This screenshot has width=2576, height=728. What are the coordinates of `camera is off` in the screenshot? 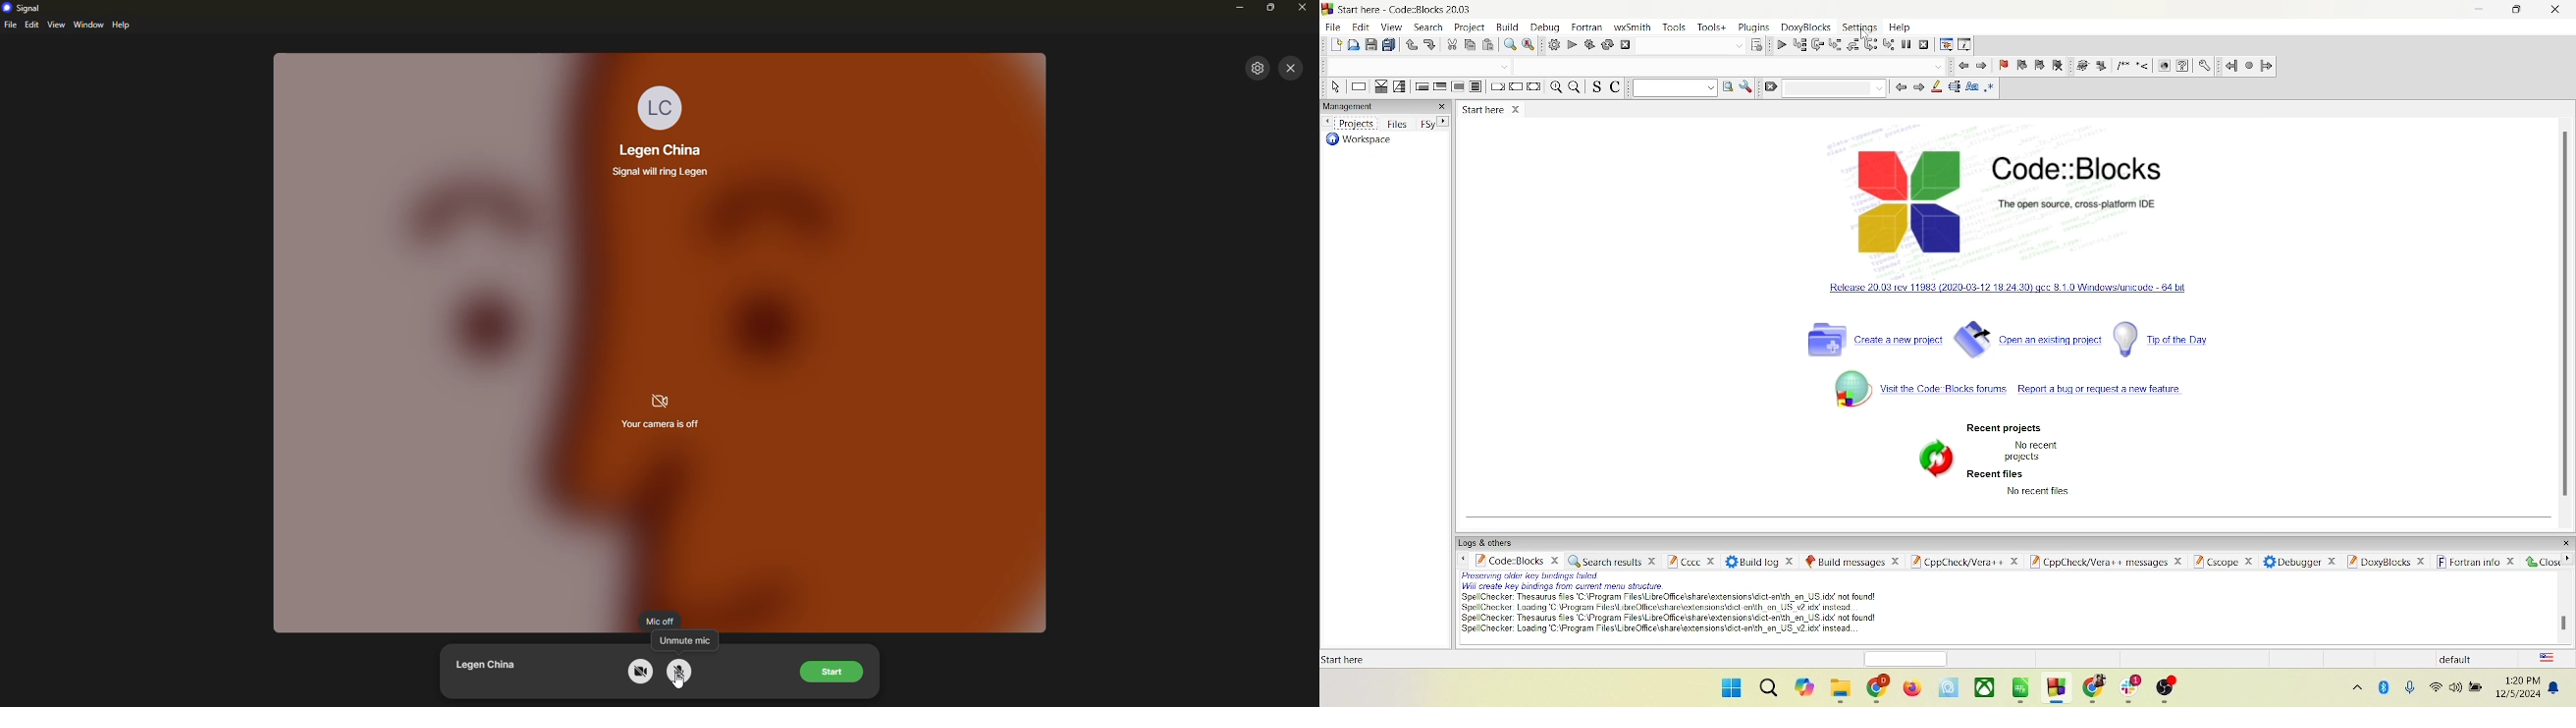 It's located at (662, 411).